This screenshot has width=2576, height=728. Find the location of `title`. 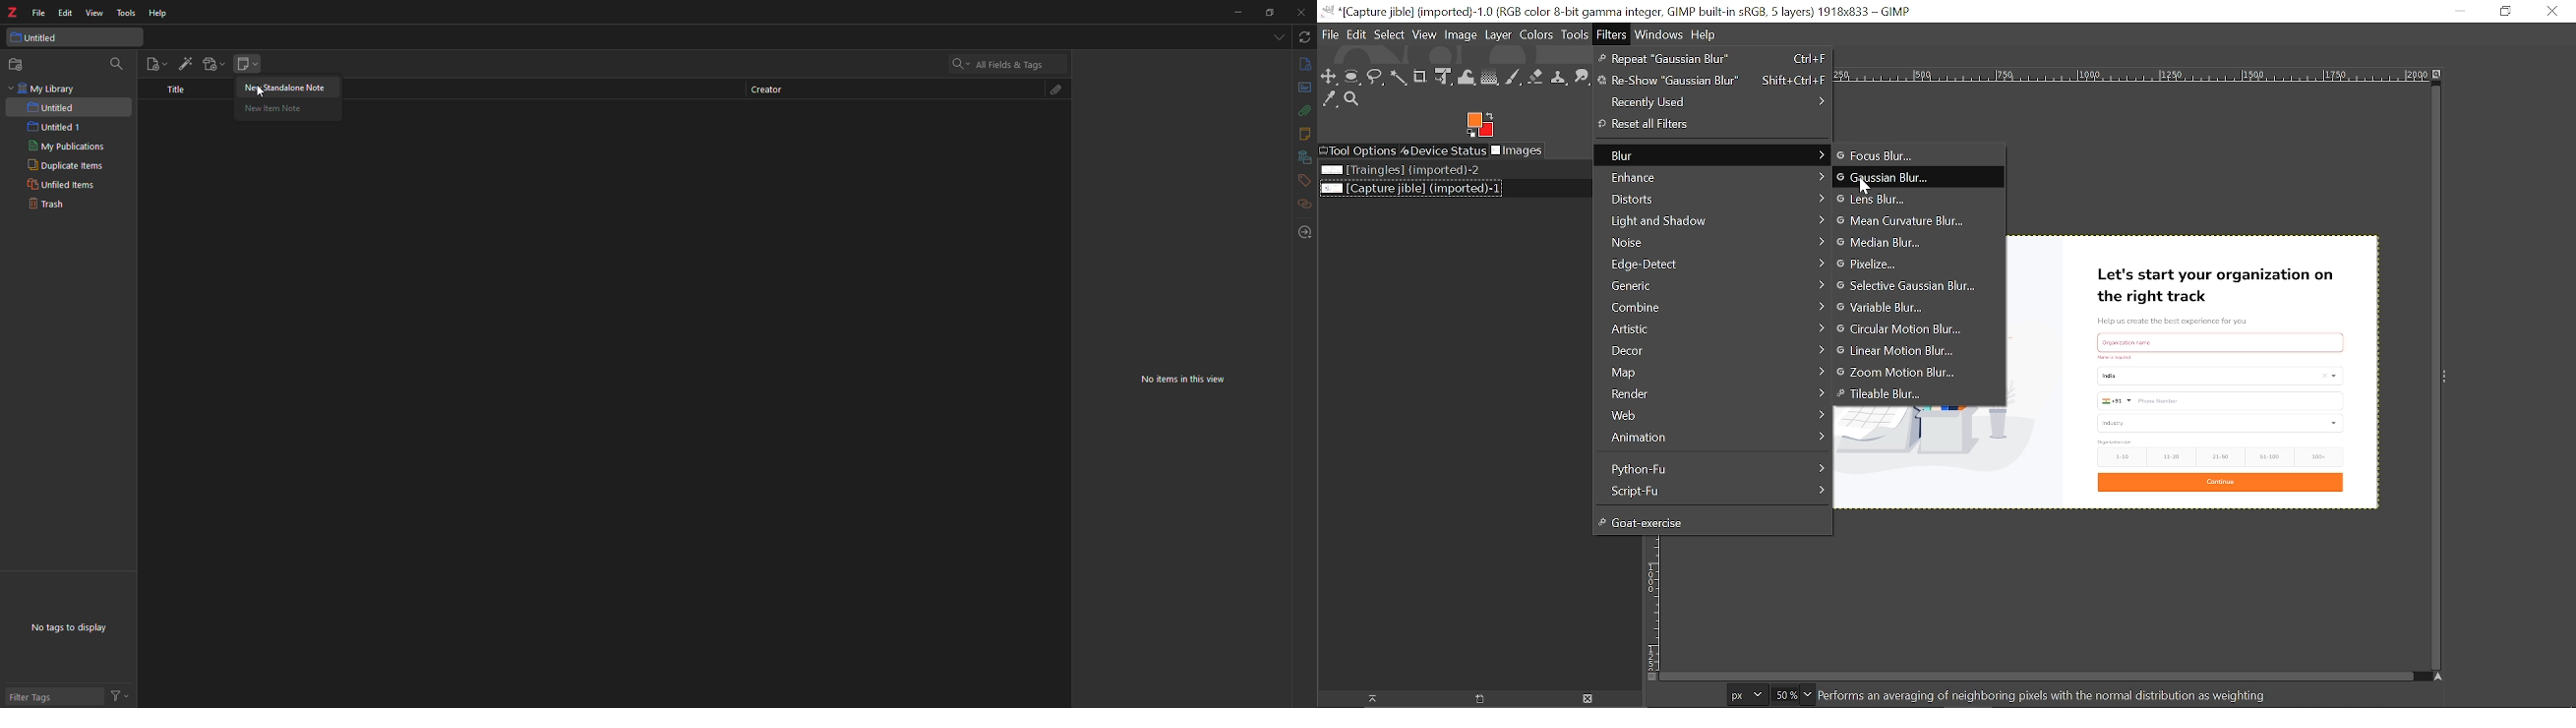

title is located at coordinates (182, 94).